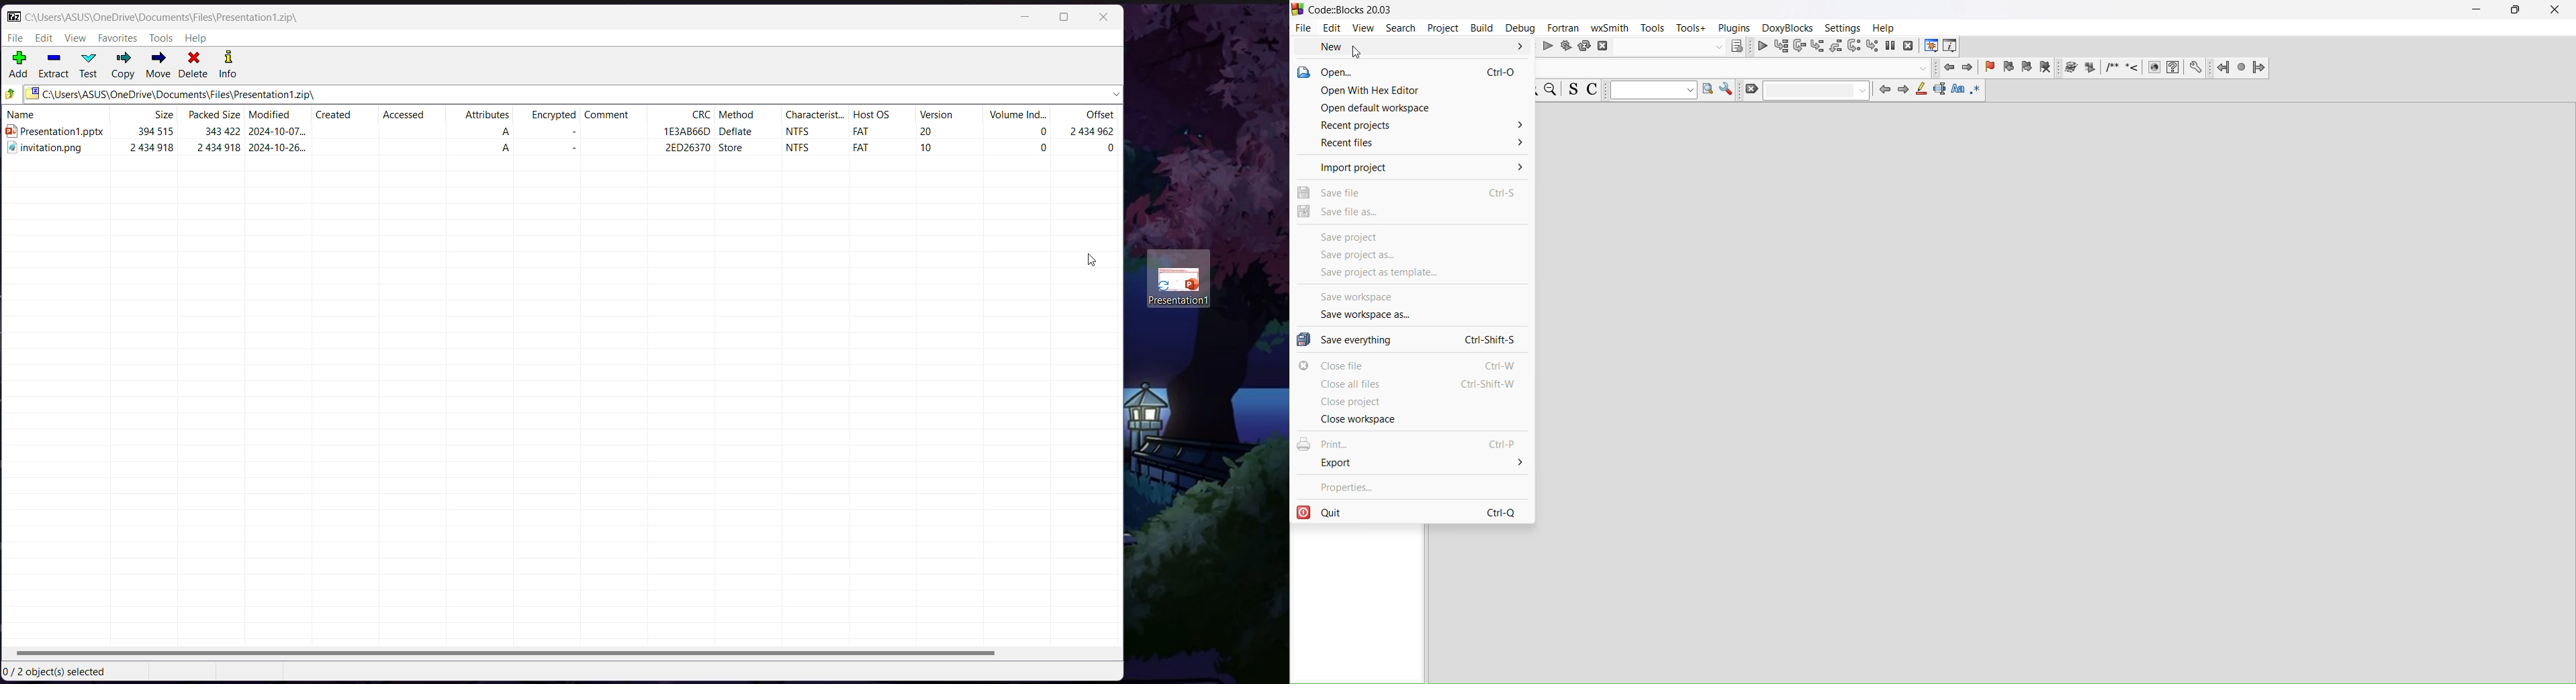  What do you see at coordinates (1411, 70) in the screenshot?
I see `open` at bounding box center [1411, 70].